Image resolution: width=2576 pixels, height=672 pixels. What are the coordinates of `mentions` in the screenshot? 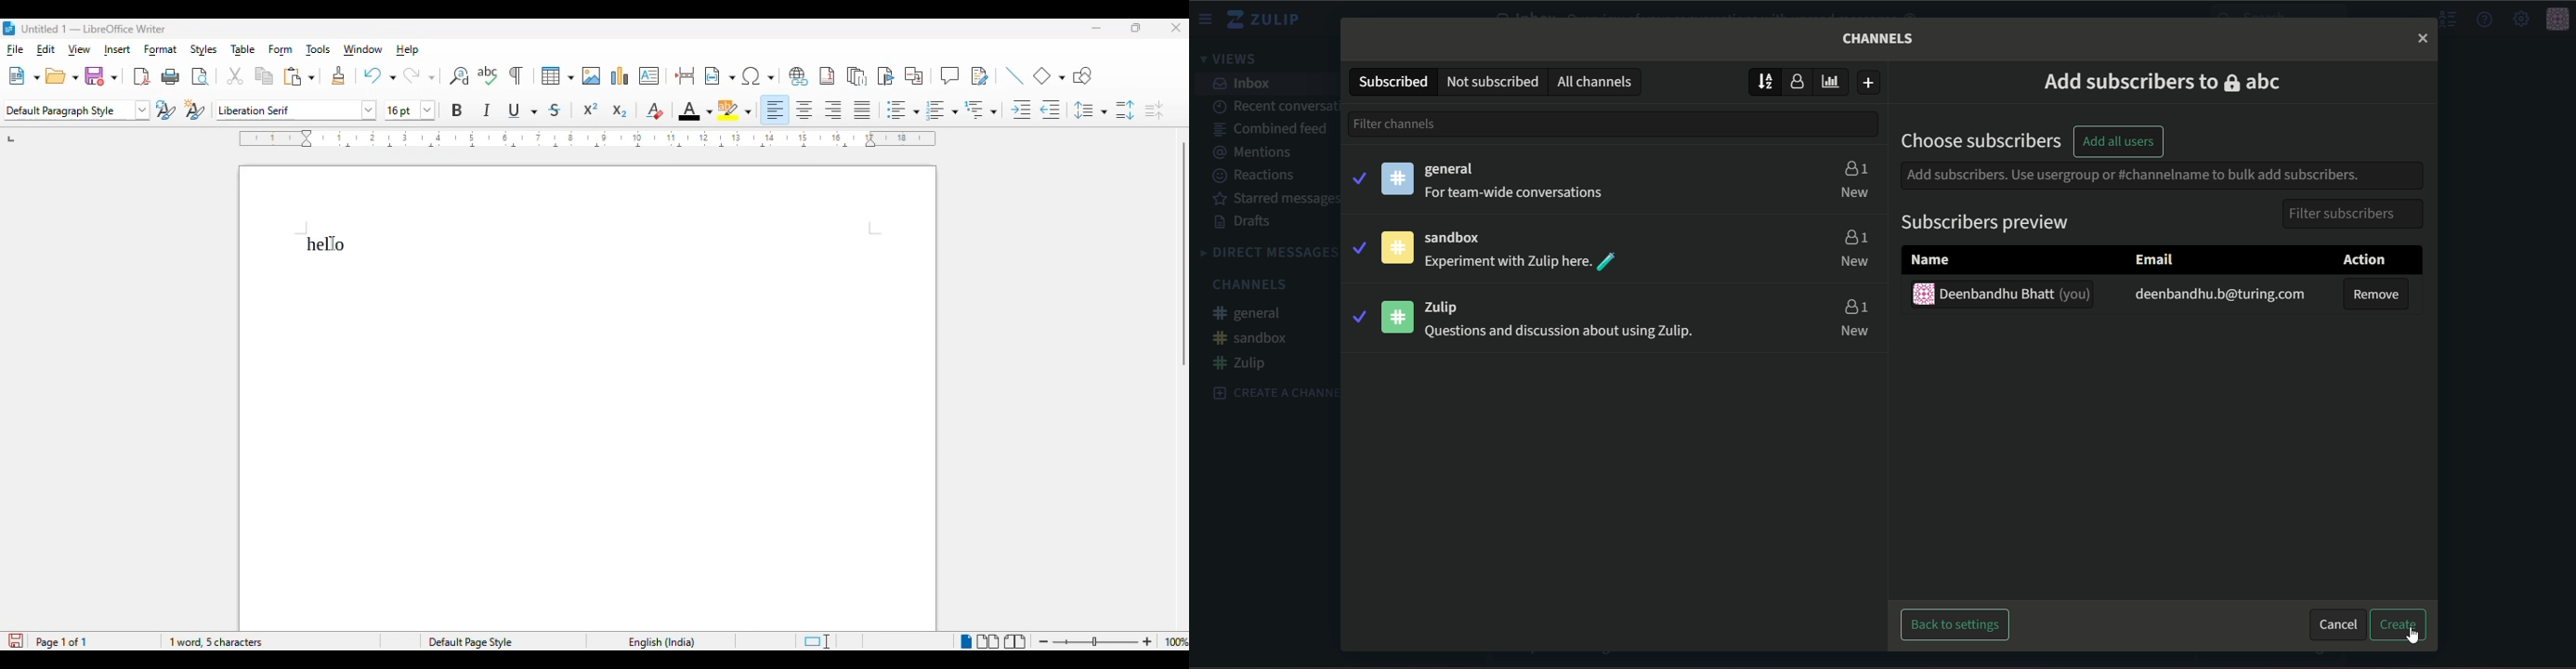 It's located at (1259, 152).